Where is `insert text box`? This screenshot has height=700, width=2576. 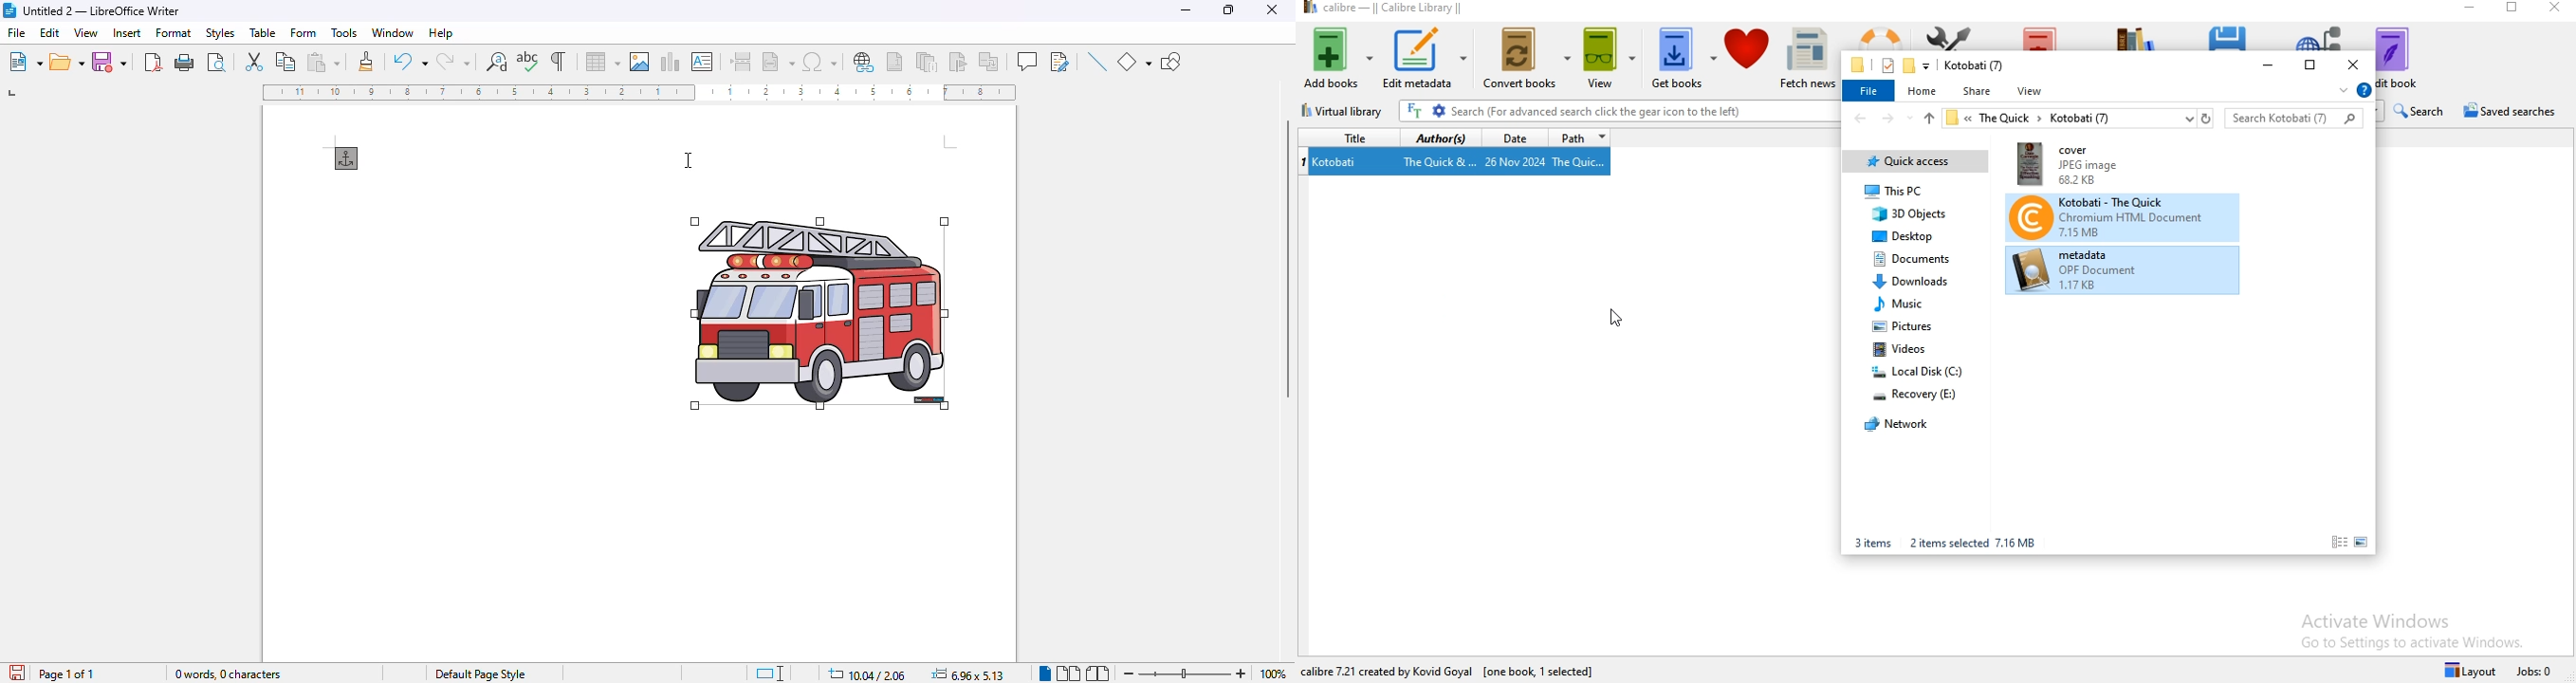 insert text box is located at coordinates (703, 62).